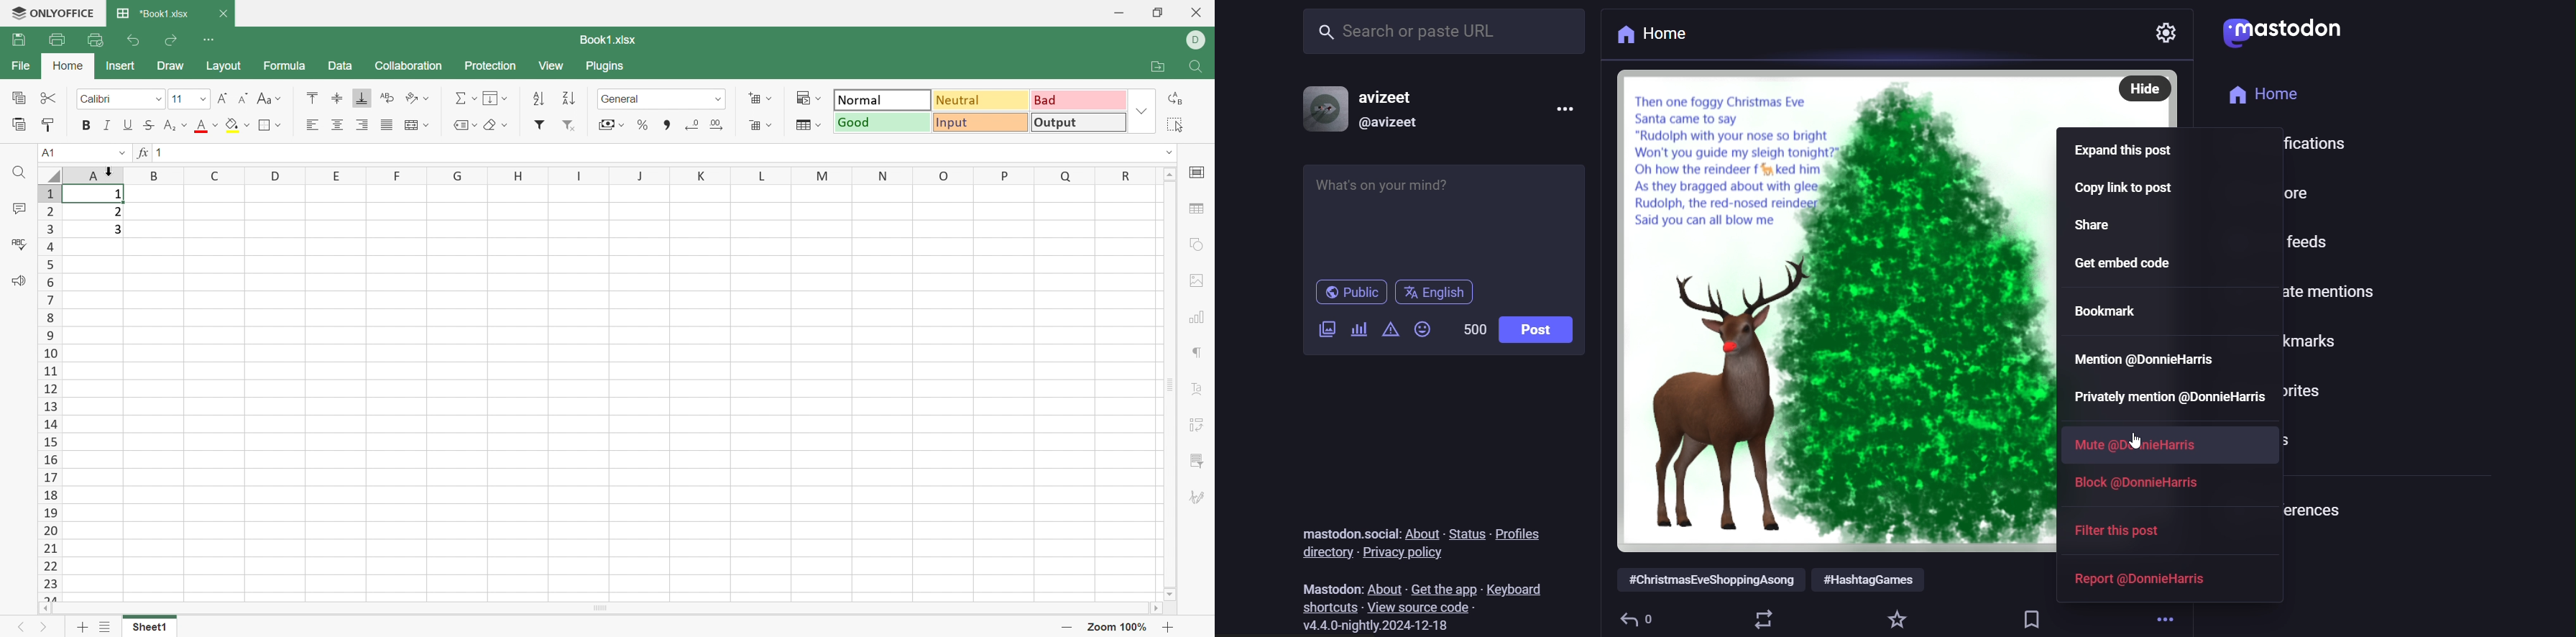 The width and height of the screenshot is (2576, 644). What do you see at coordinates (338, 125) in the screenshot?
I see `Align middle` at bounding box center [338, 125].